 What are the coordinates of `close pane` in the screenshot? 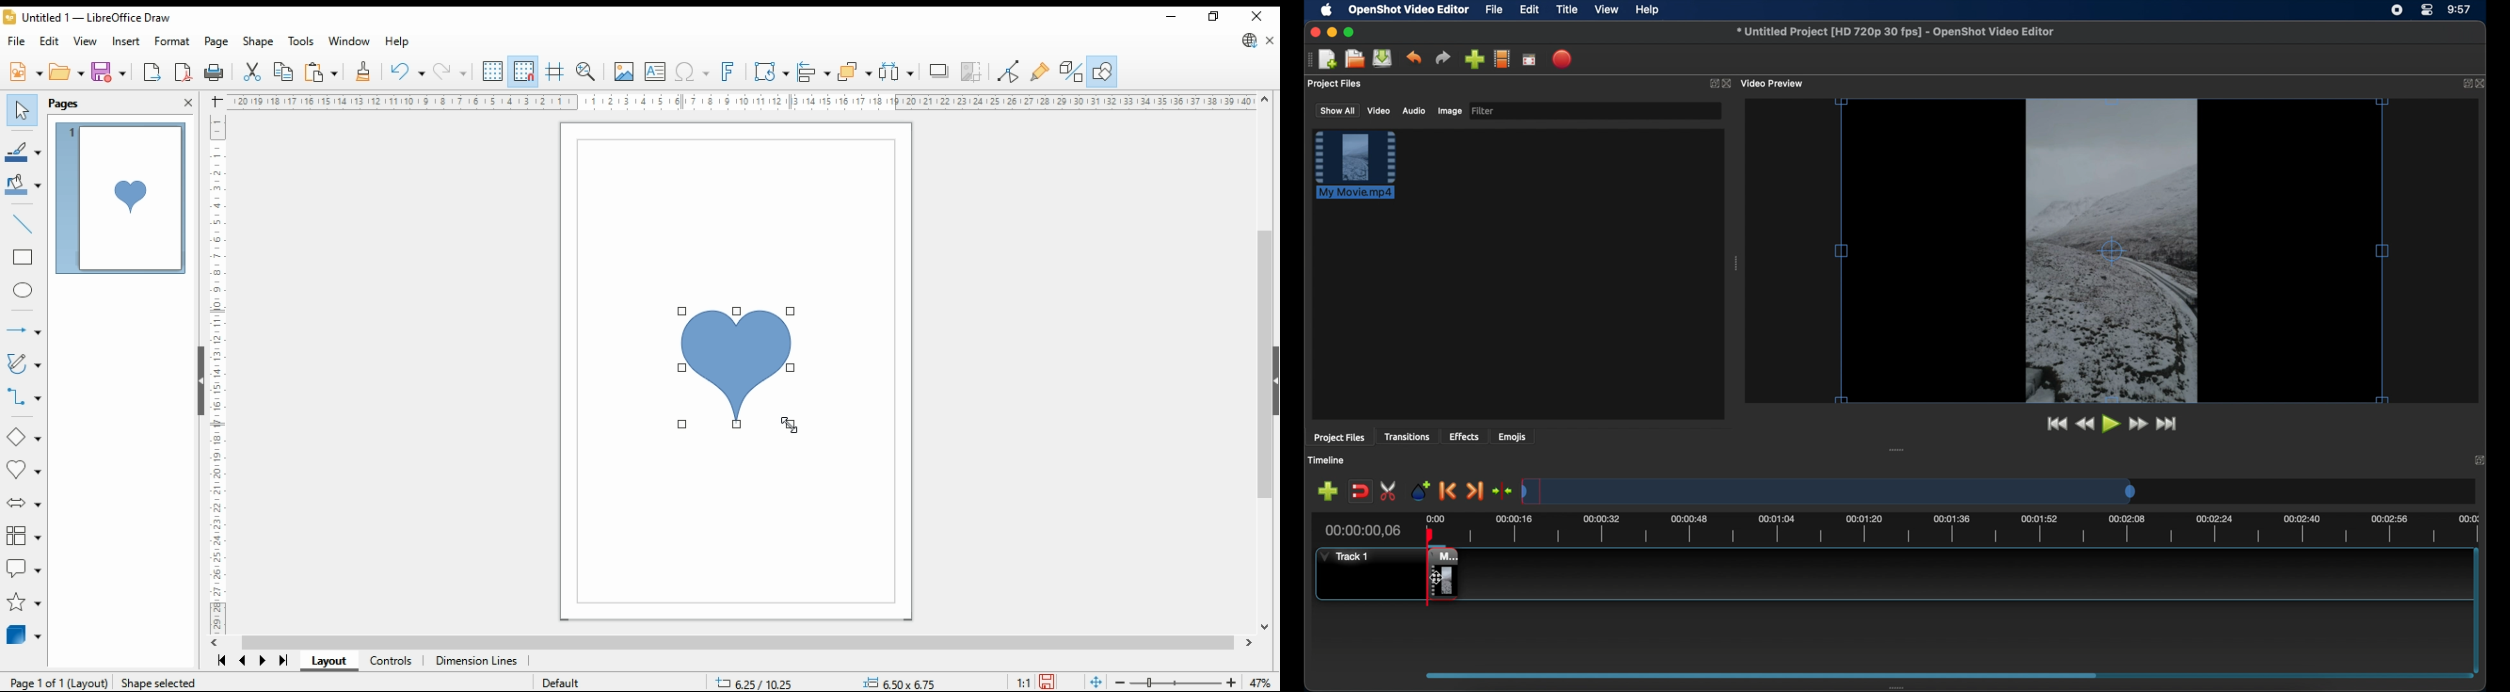 It's located at (189, 103).